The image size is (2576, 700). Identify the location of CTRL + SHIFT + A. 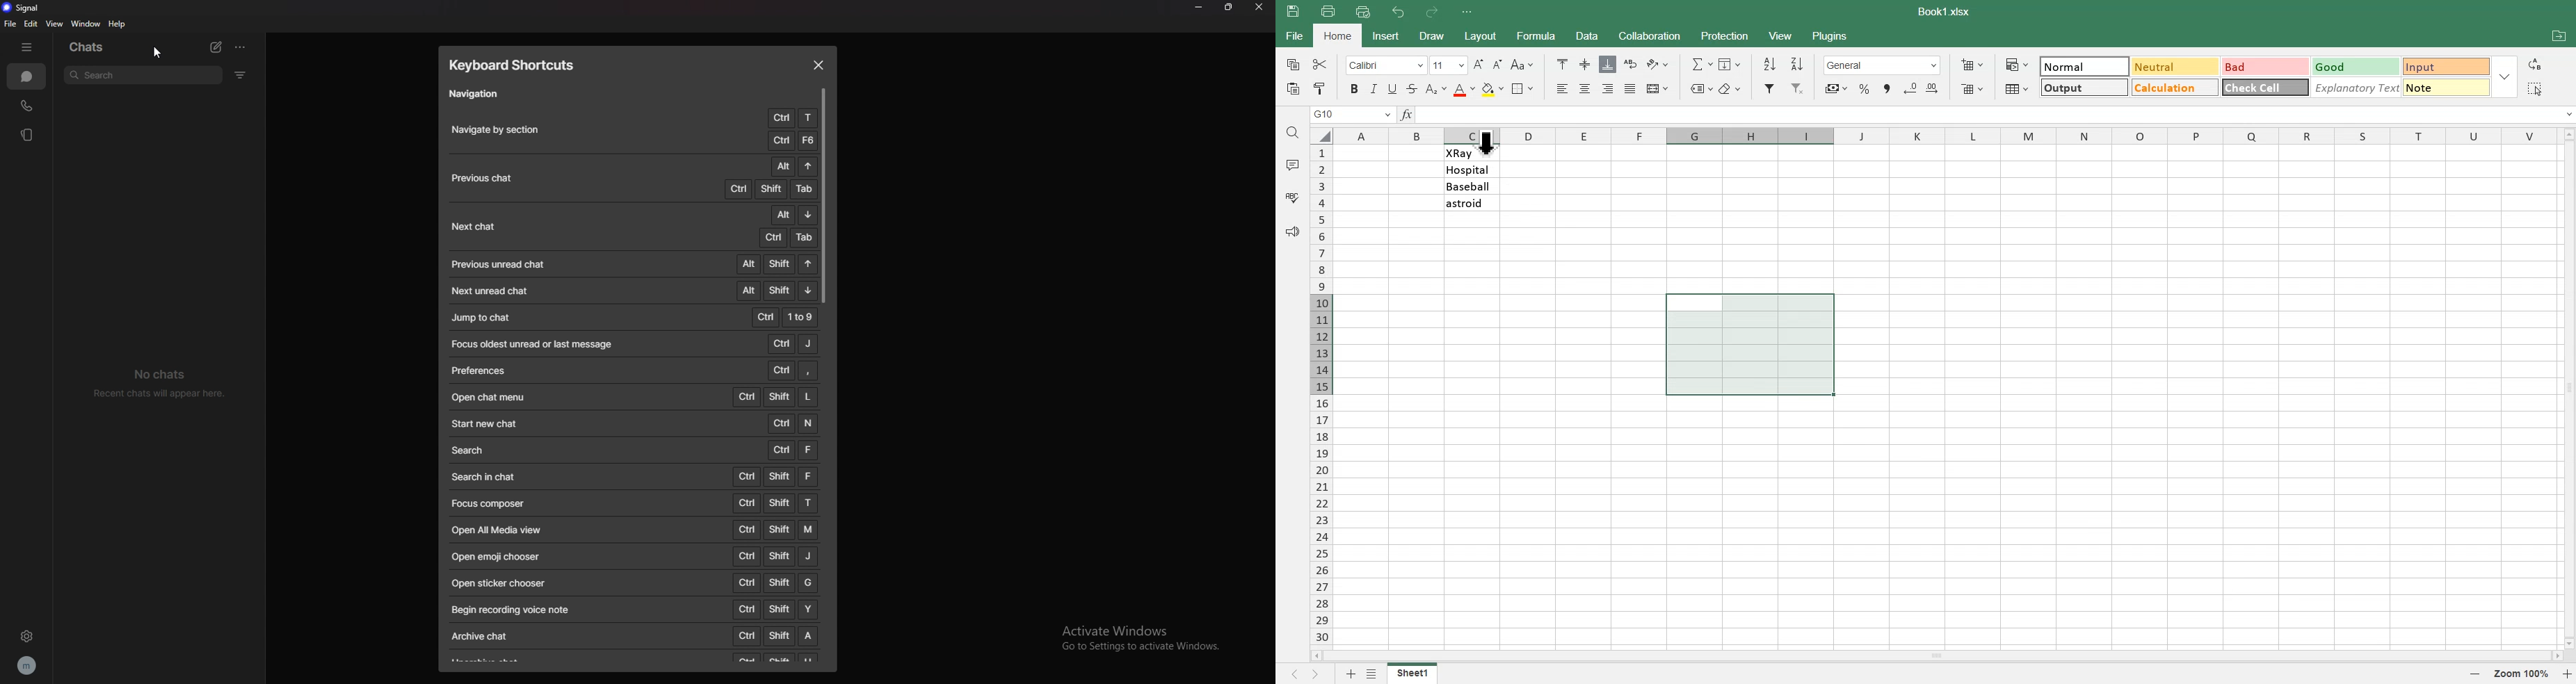
(775, 636).